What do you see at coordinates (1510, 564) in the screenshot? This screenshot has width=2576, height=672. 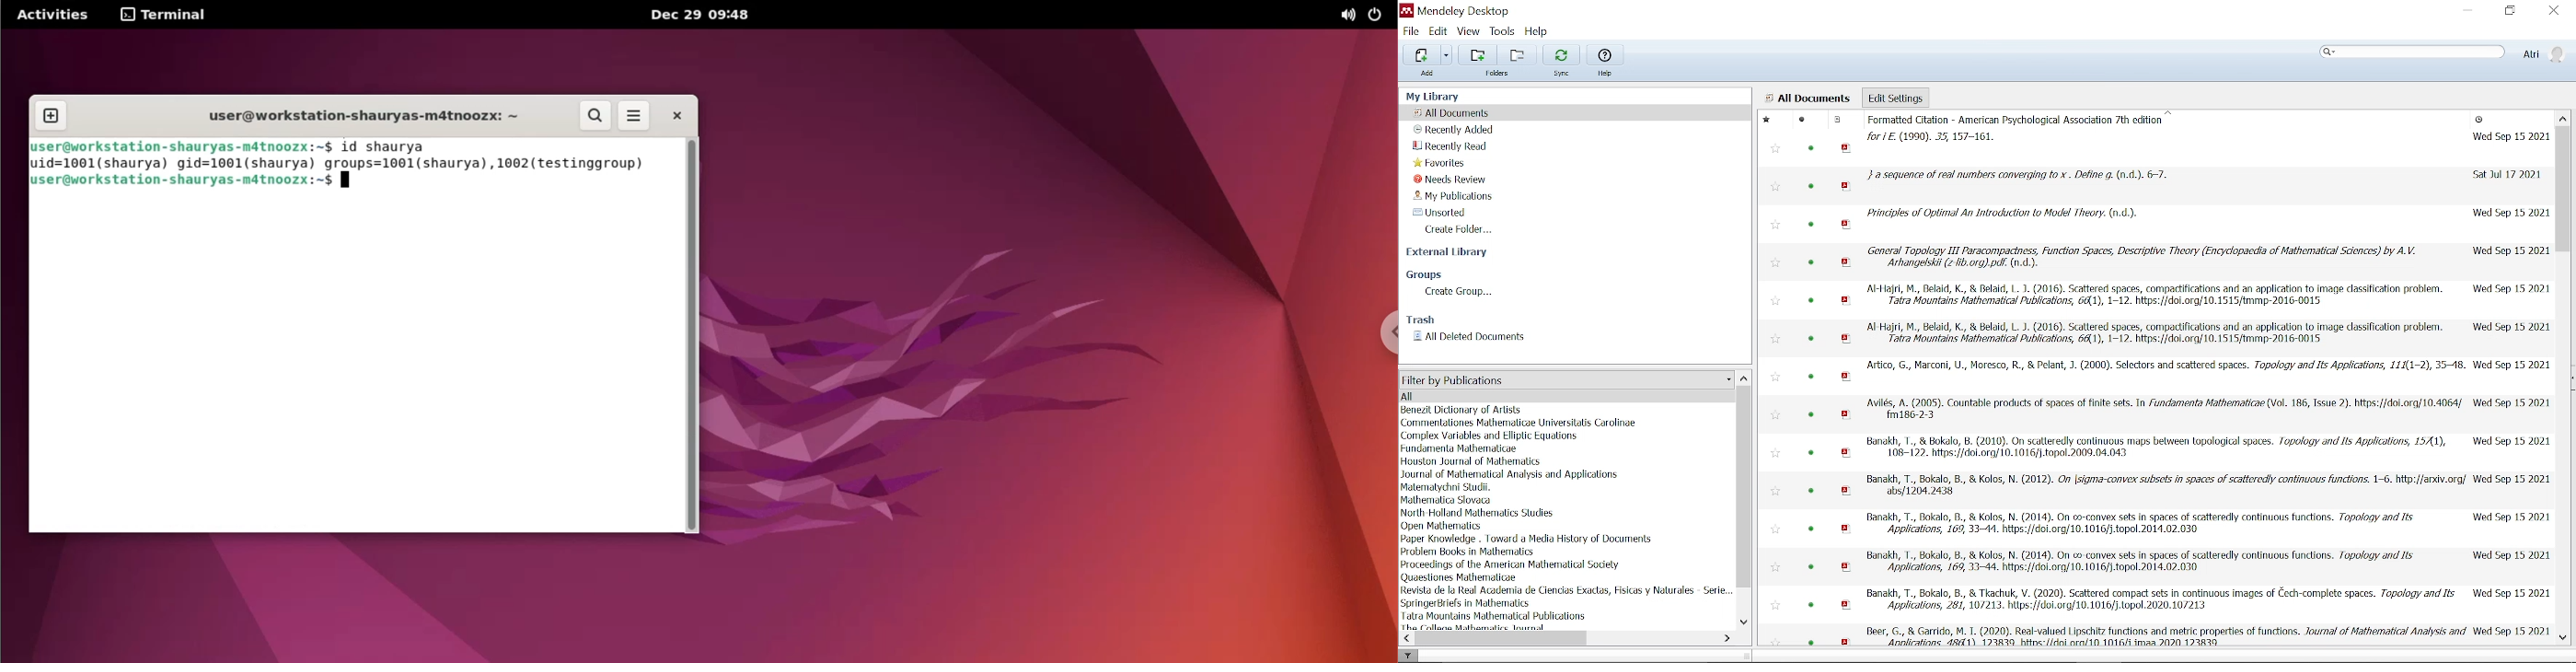 I see `author` at bounding box center [1510, 564].